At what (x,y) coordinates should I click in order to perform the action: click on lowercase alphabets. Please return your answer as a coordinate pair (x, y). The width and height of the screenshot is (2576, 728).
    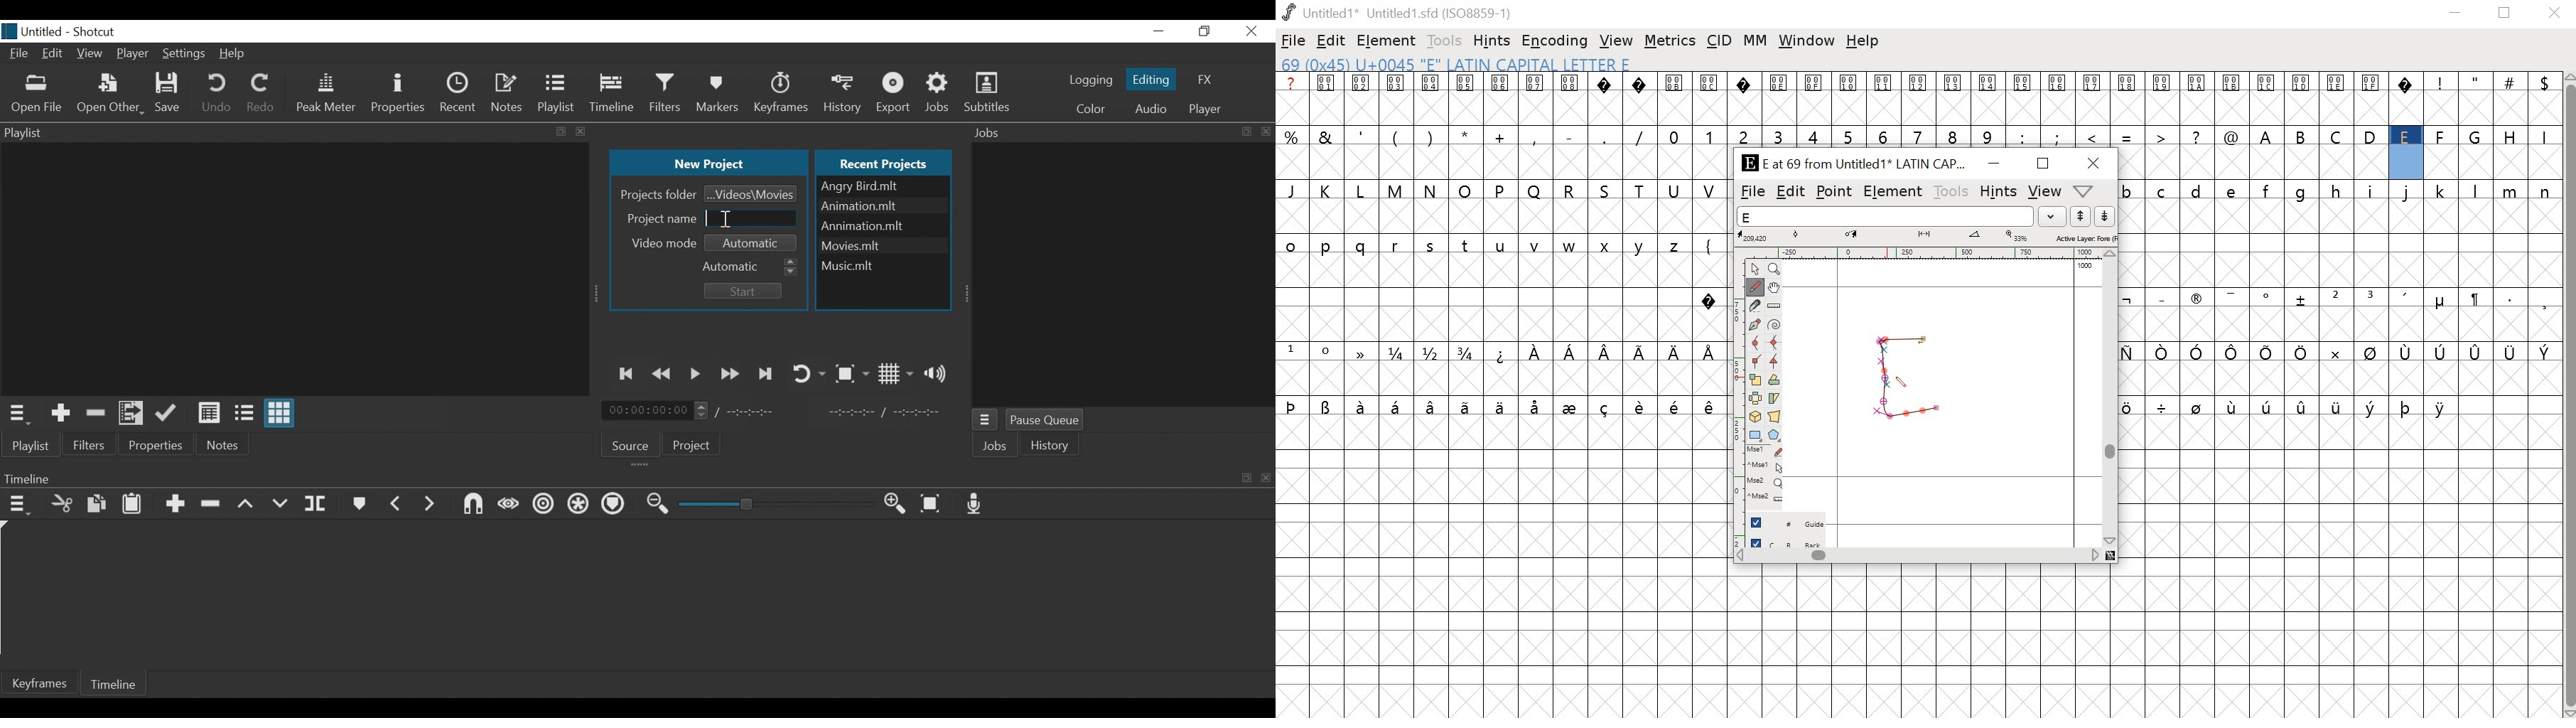
    Looking at the image, I should click on (2339, 191).